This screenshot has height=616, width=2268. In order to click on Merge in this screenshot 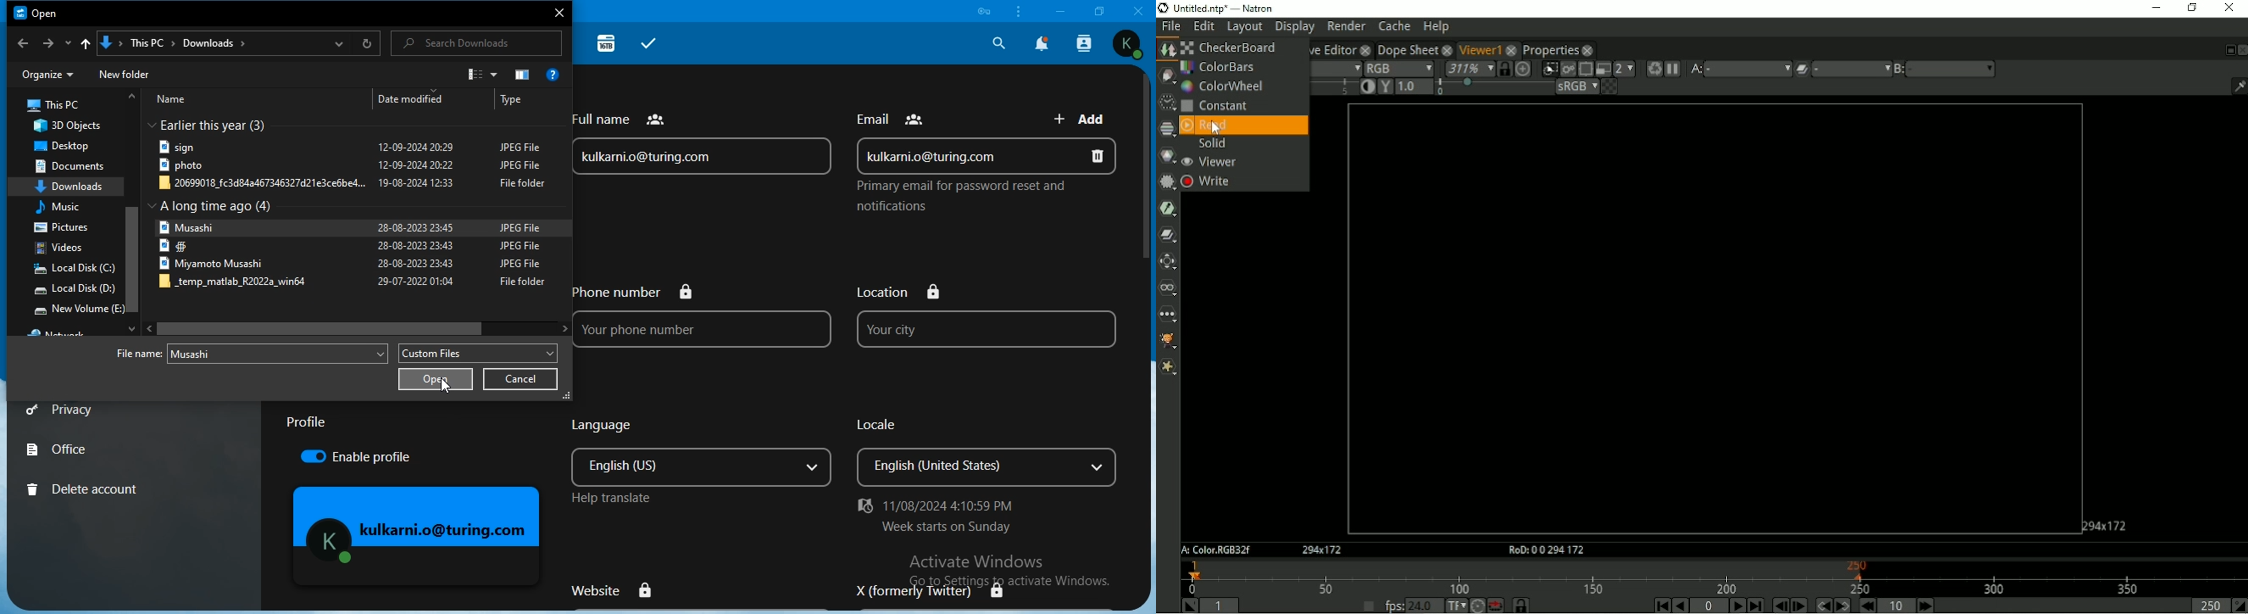, I will do `click(1169, 234)`.